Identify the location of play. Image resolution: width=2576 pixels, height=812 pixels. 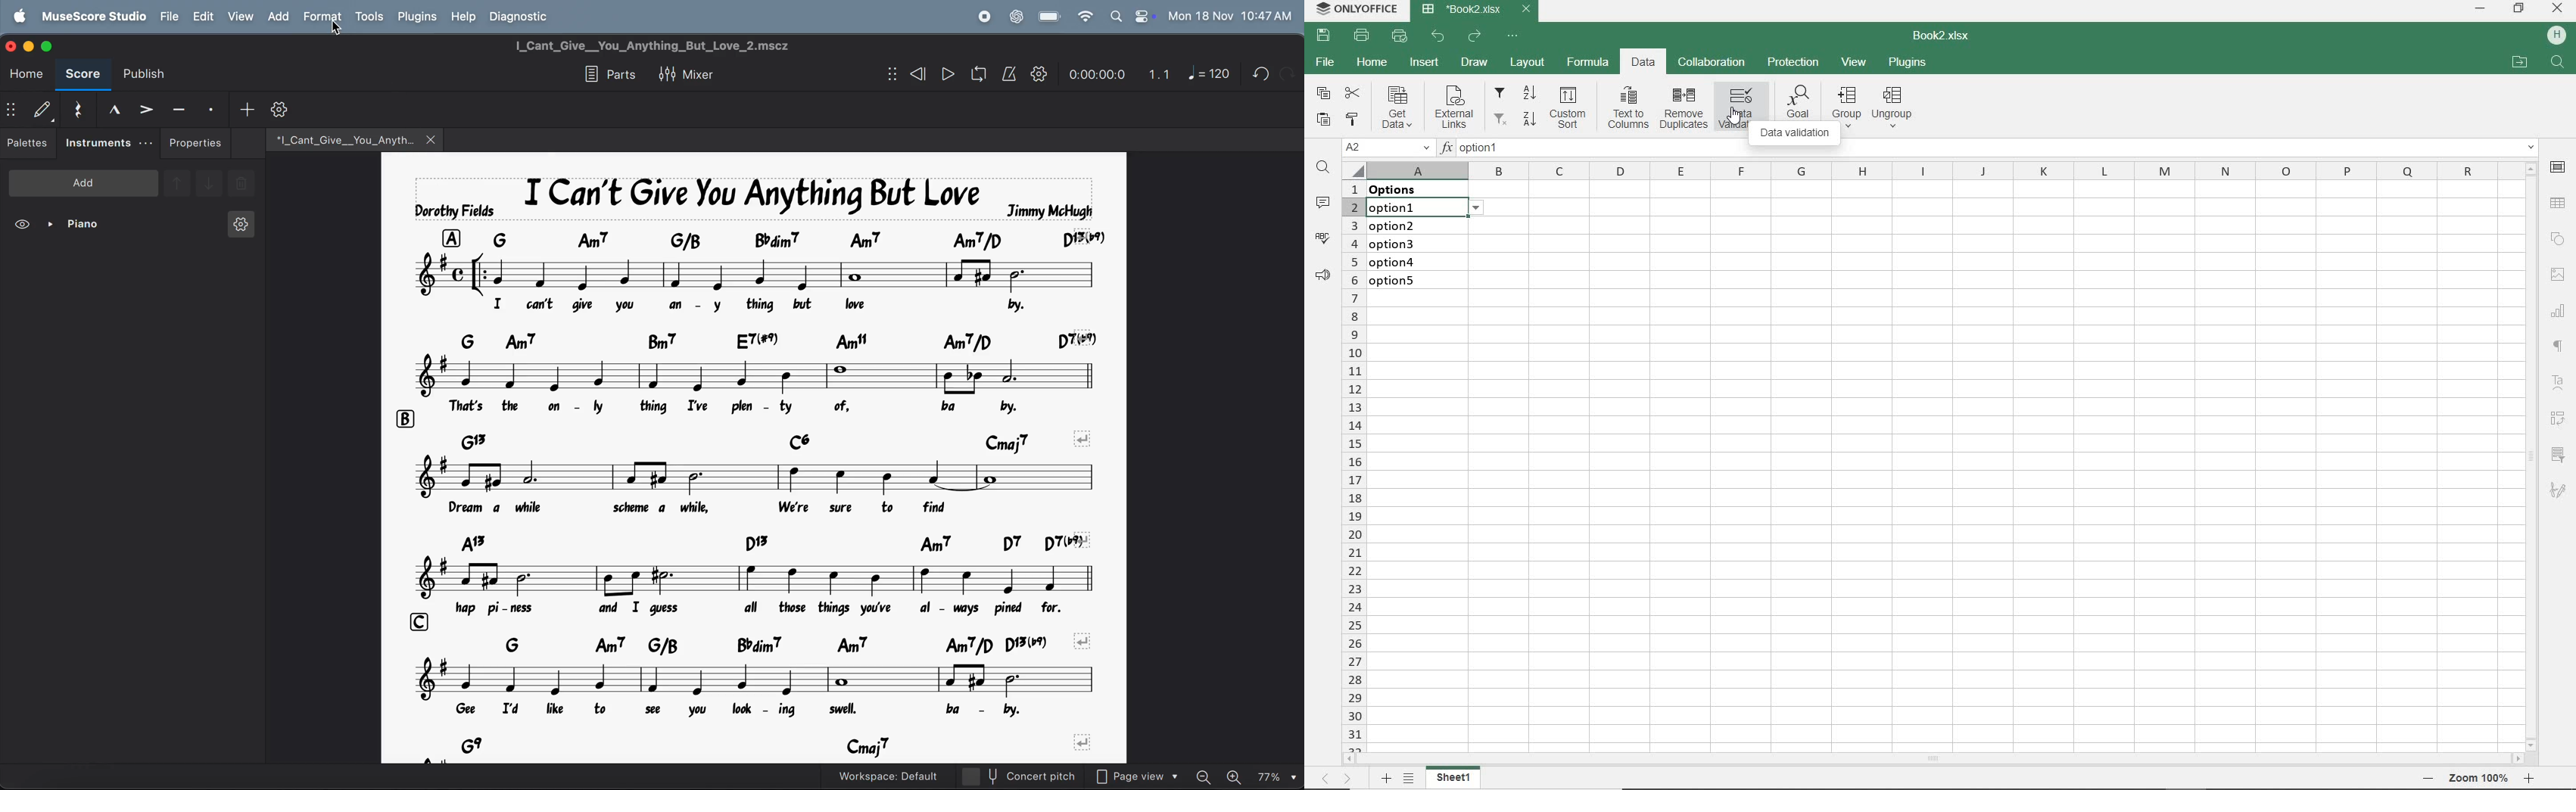
(948, 75).